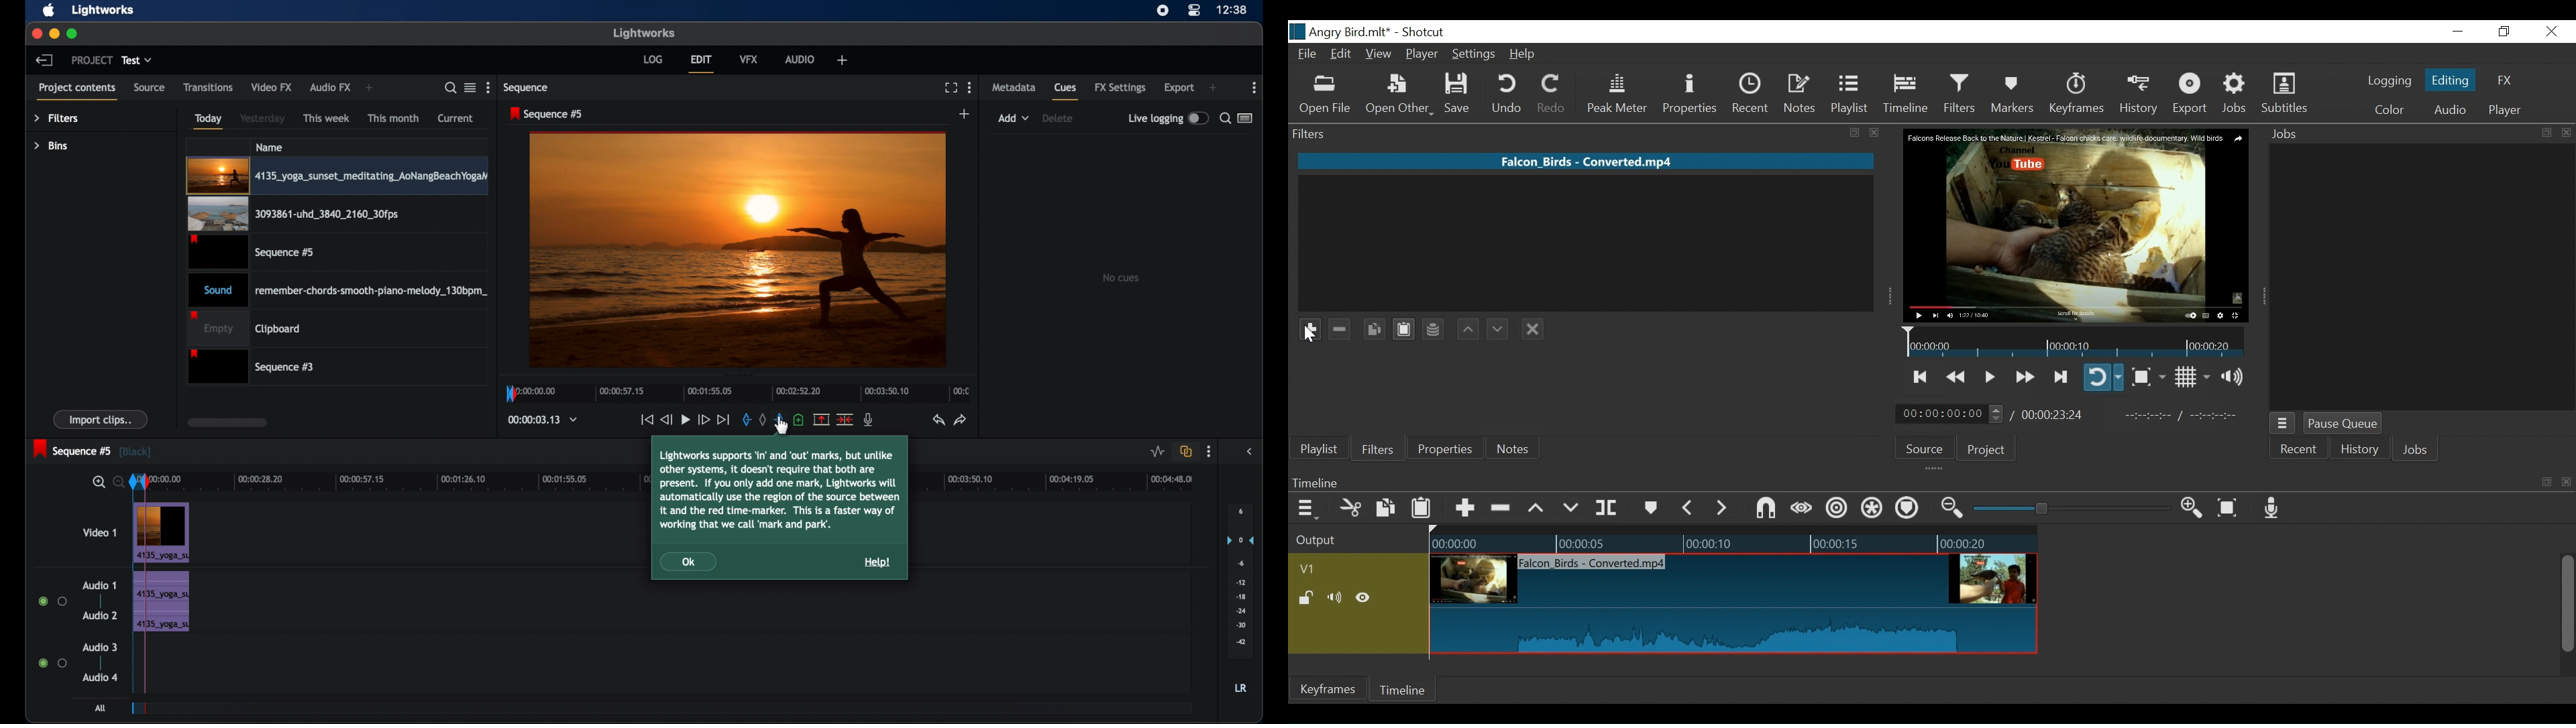 This screenshot has width=2576, height=728. I want to click on Timeline, so click(1401, 692).